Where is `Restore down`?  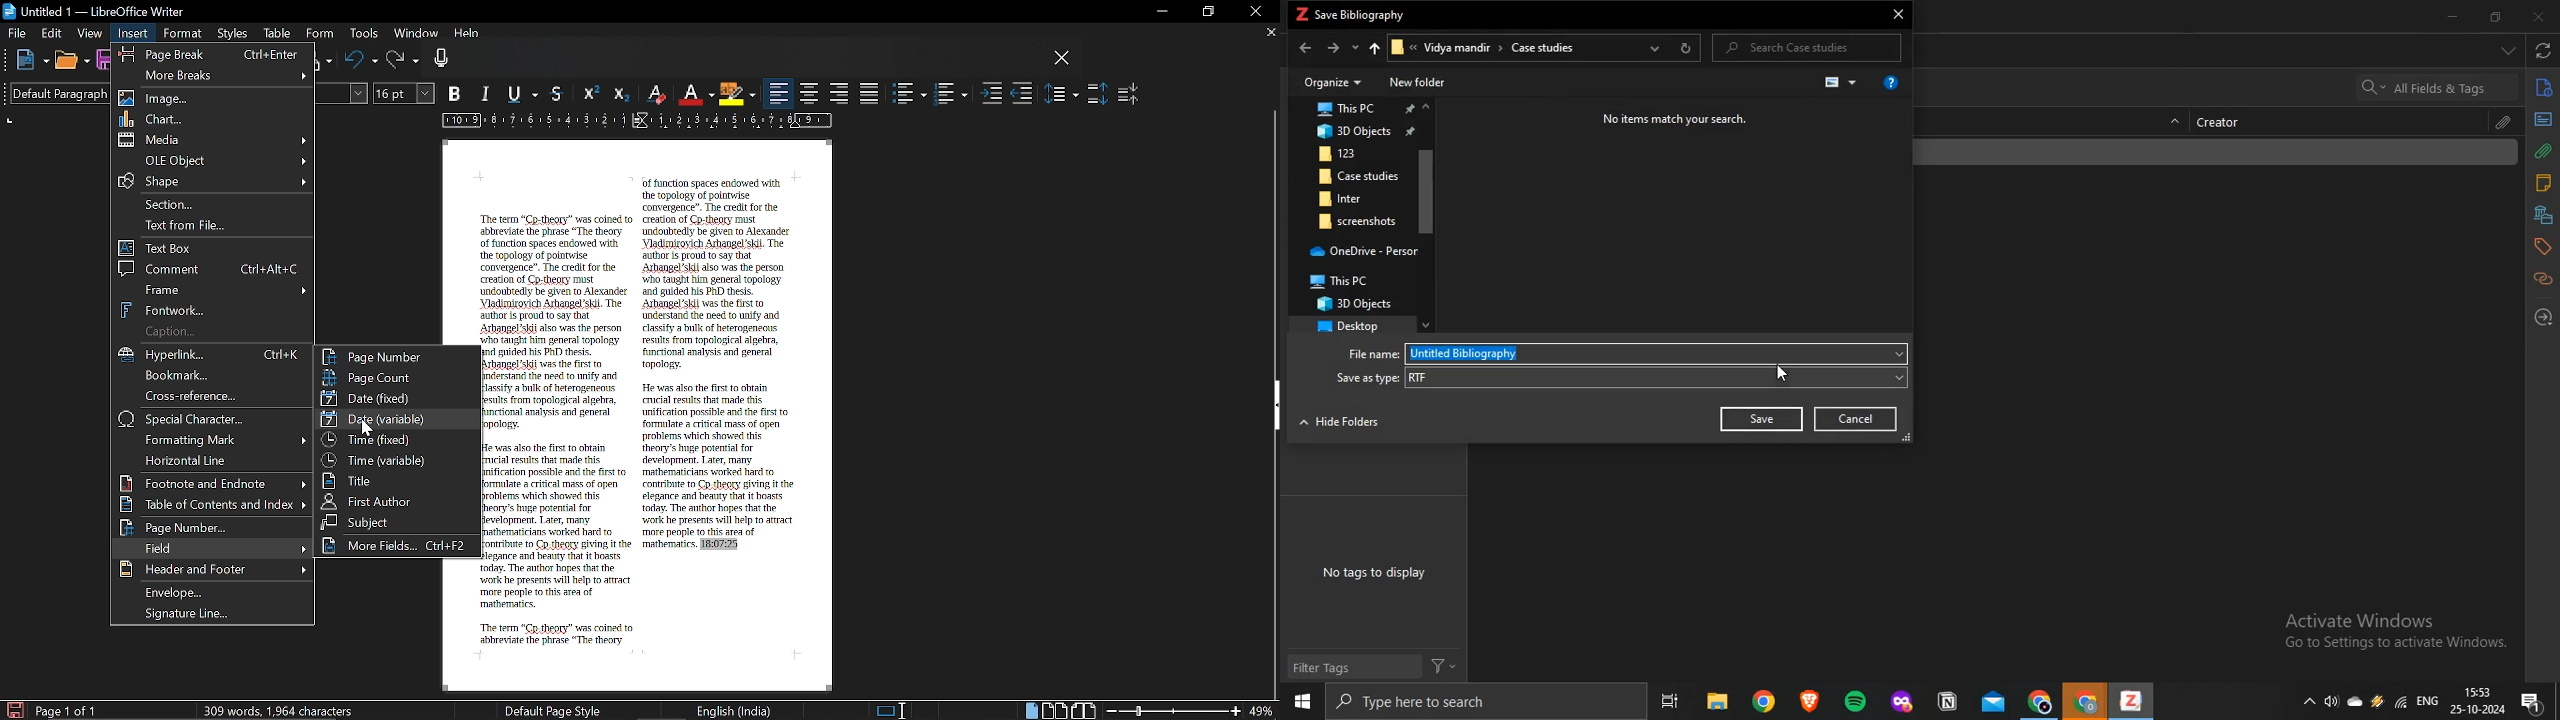 Restore down is located at coordinates (1206, 12).